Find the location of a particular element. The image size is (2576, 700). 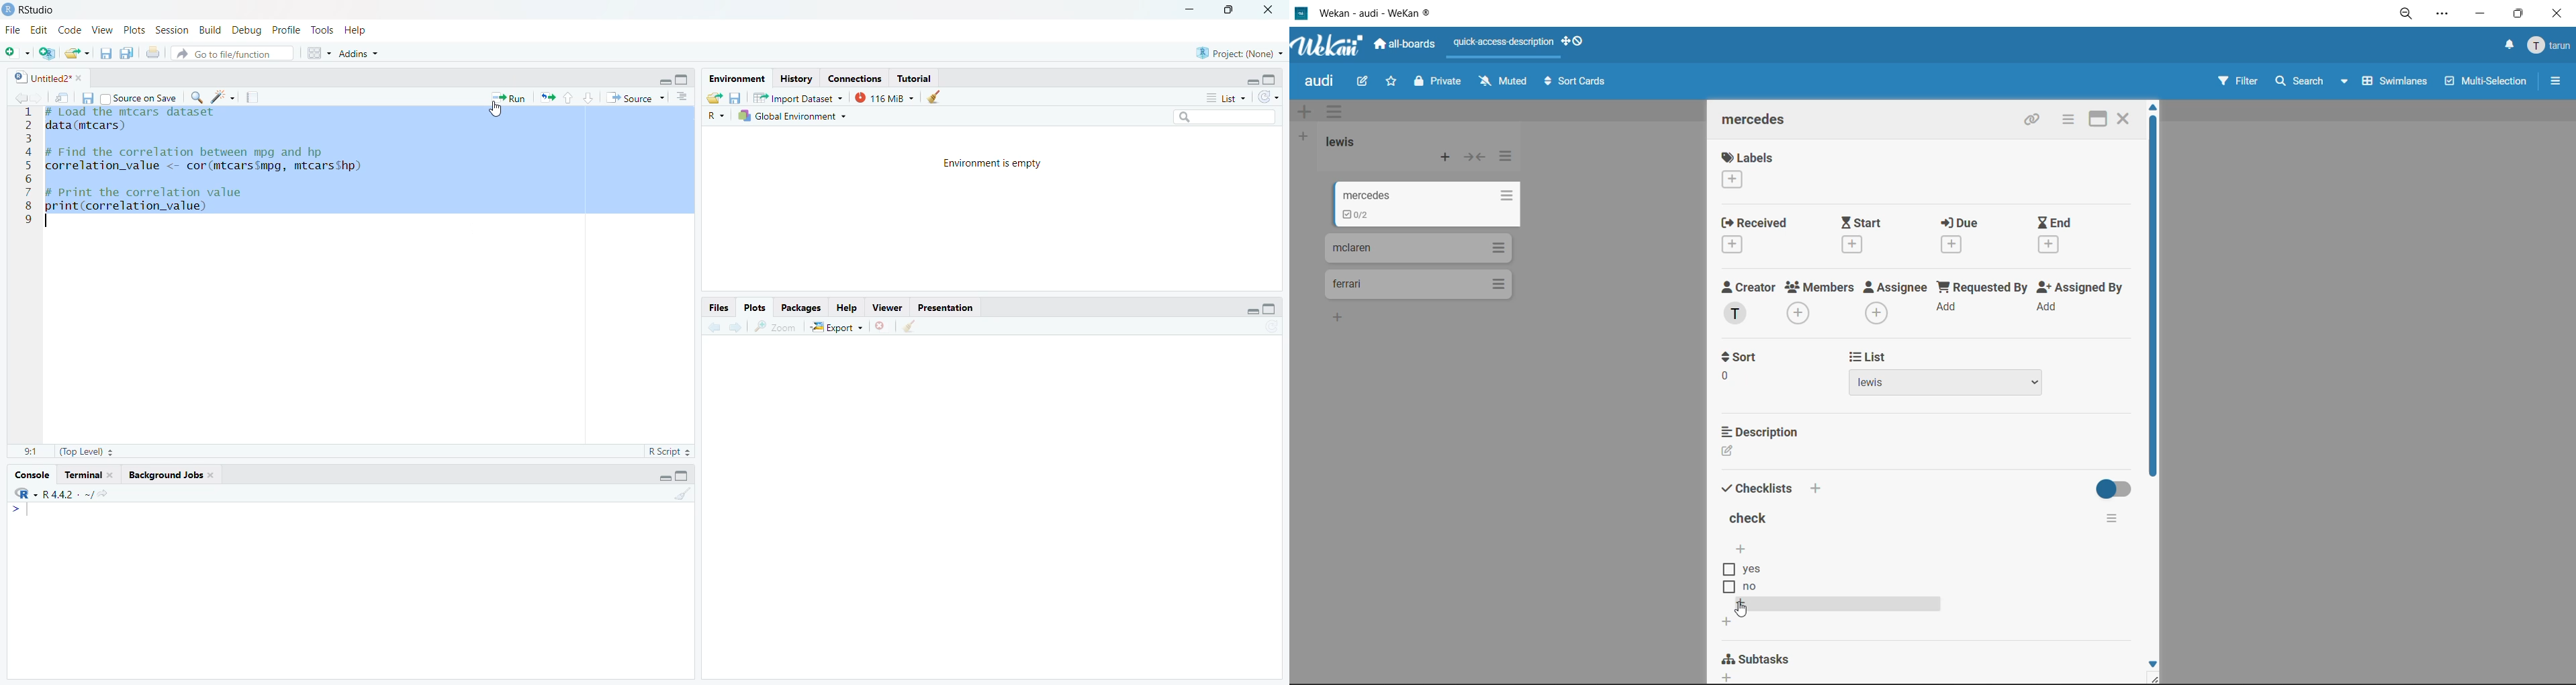

Create a project is located at coordinates (48, 54).